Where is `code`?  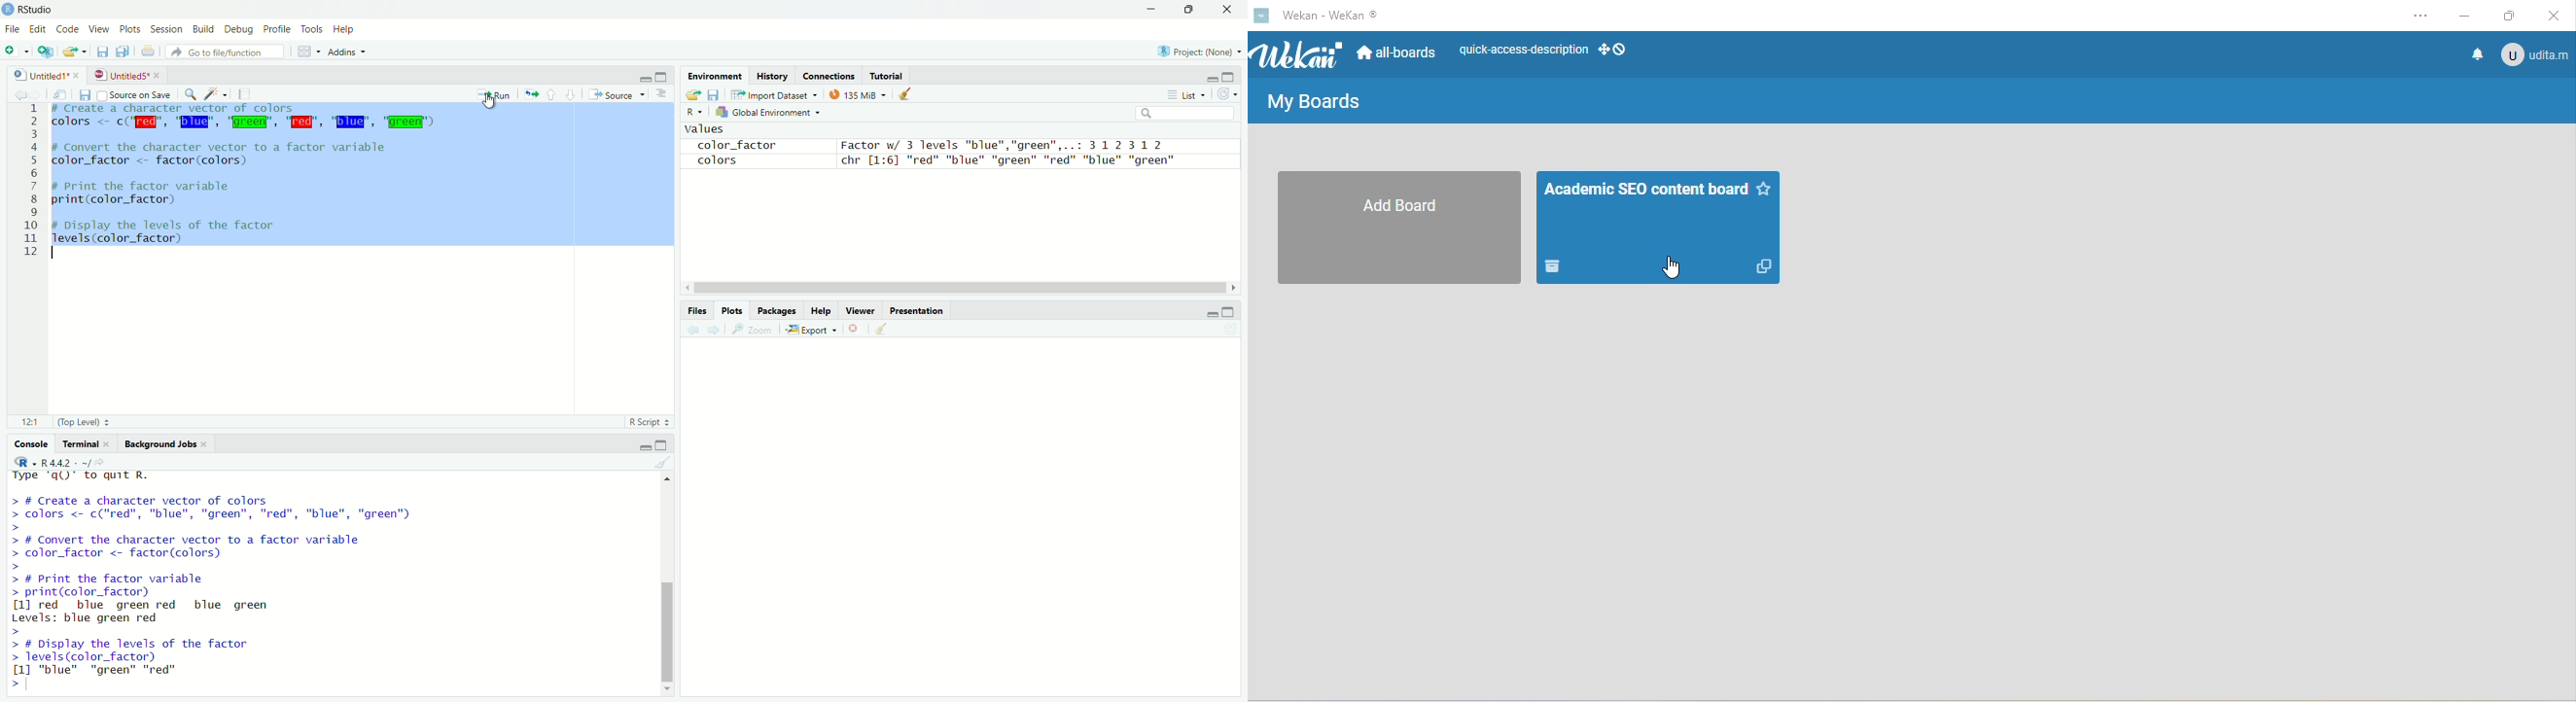 code is located at coordinates (68, 30).